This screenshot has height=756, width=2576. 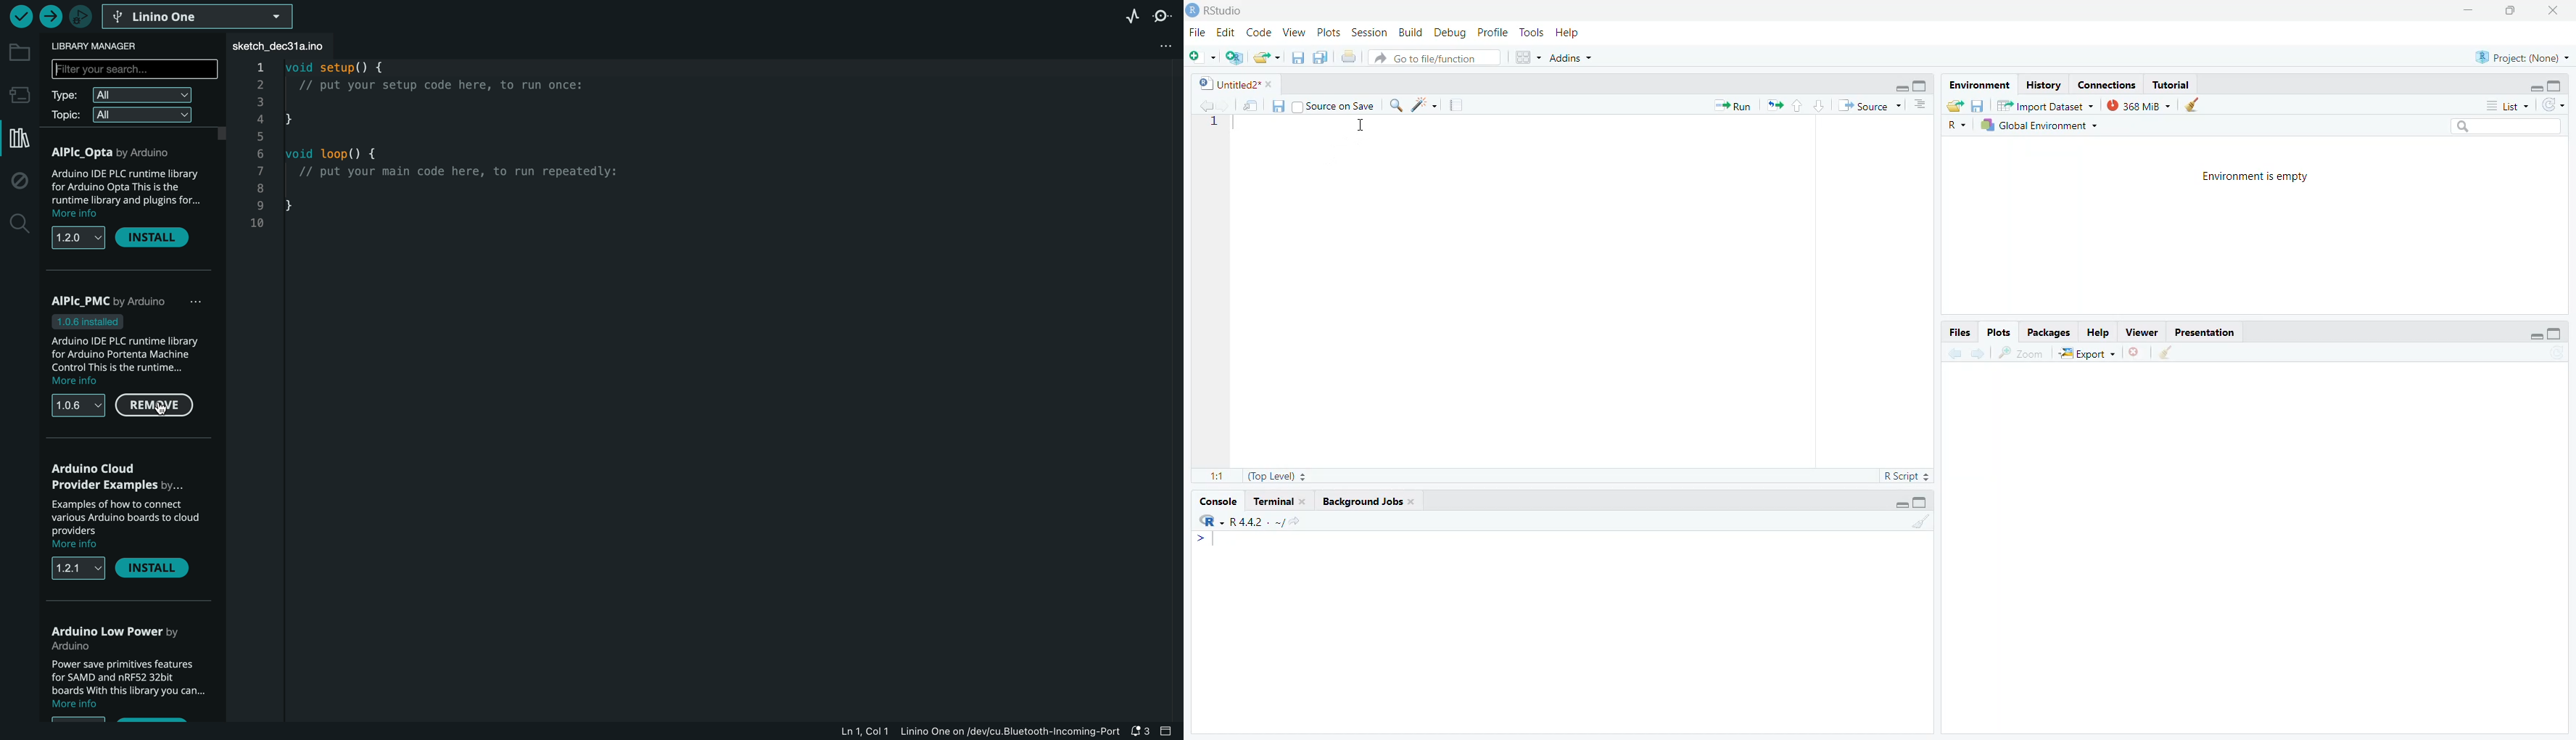 I want to click on export, so click(x=1269, y=58).